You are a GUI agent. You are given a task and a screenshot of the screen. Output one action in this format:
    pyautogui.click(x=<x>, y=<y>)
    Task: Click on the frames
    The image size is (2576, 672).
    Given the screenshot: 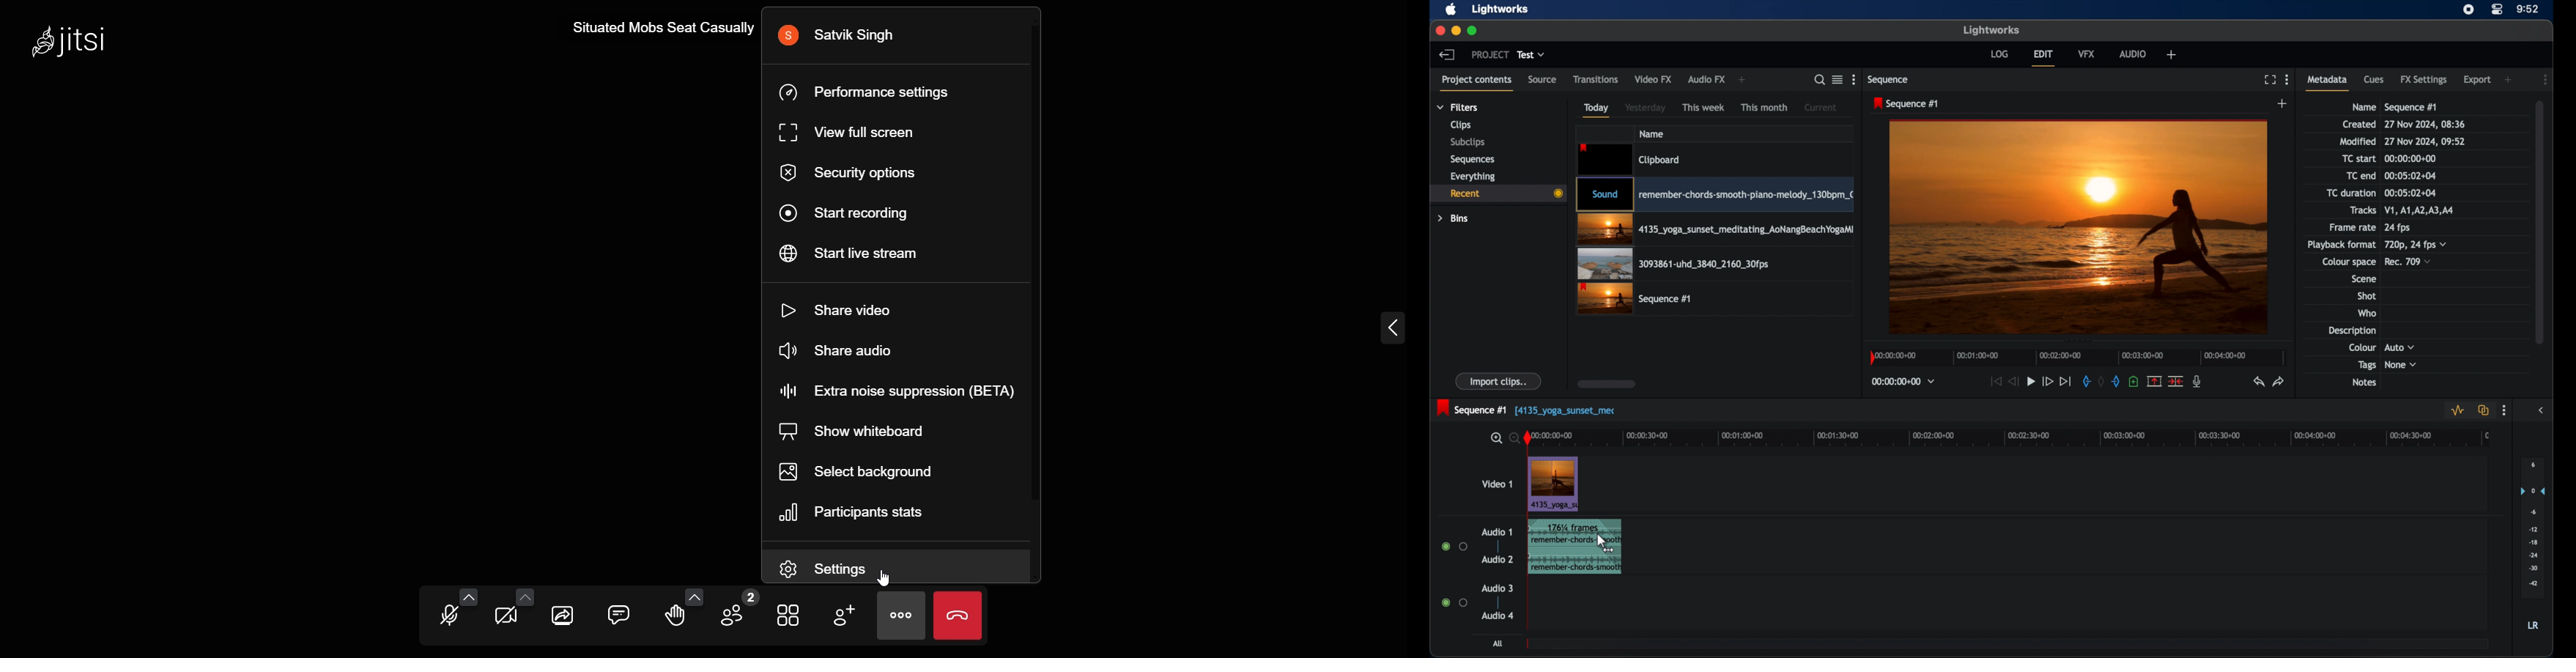 What is the action you would take?
    pyautogui.click(x=1572, y=526)
    